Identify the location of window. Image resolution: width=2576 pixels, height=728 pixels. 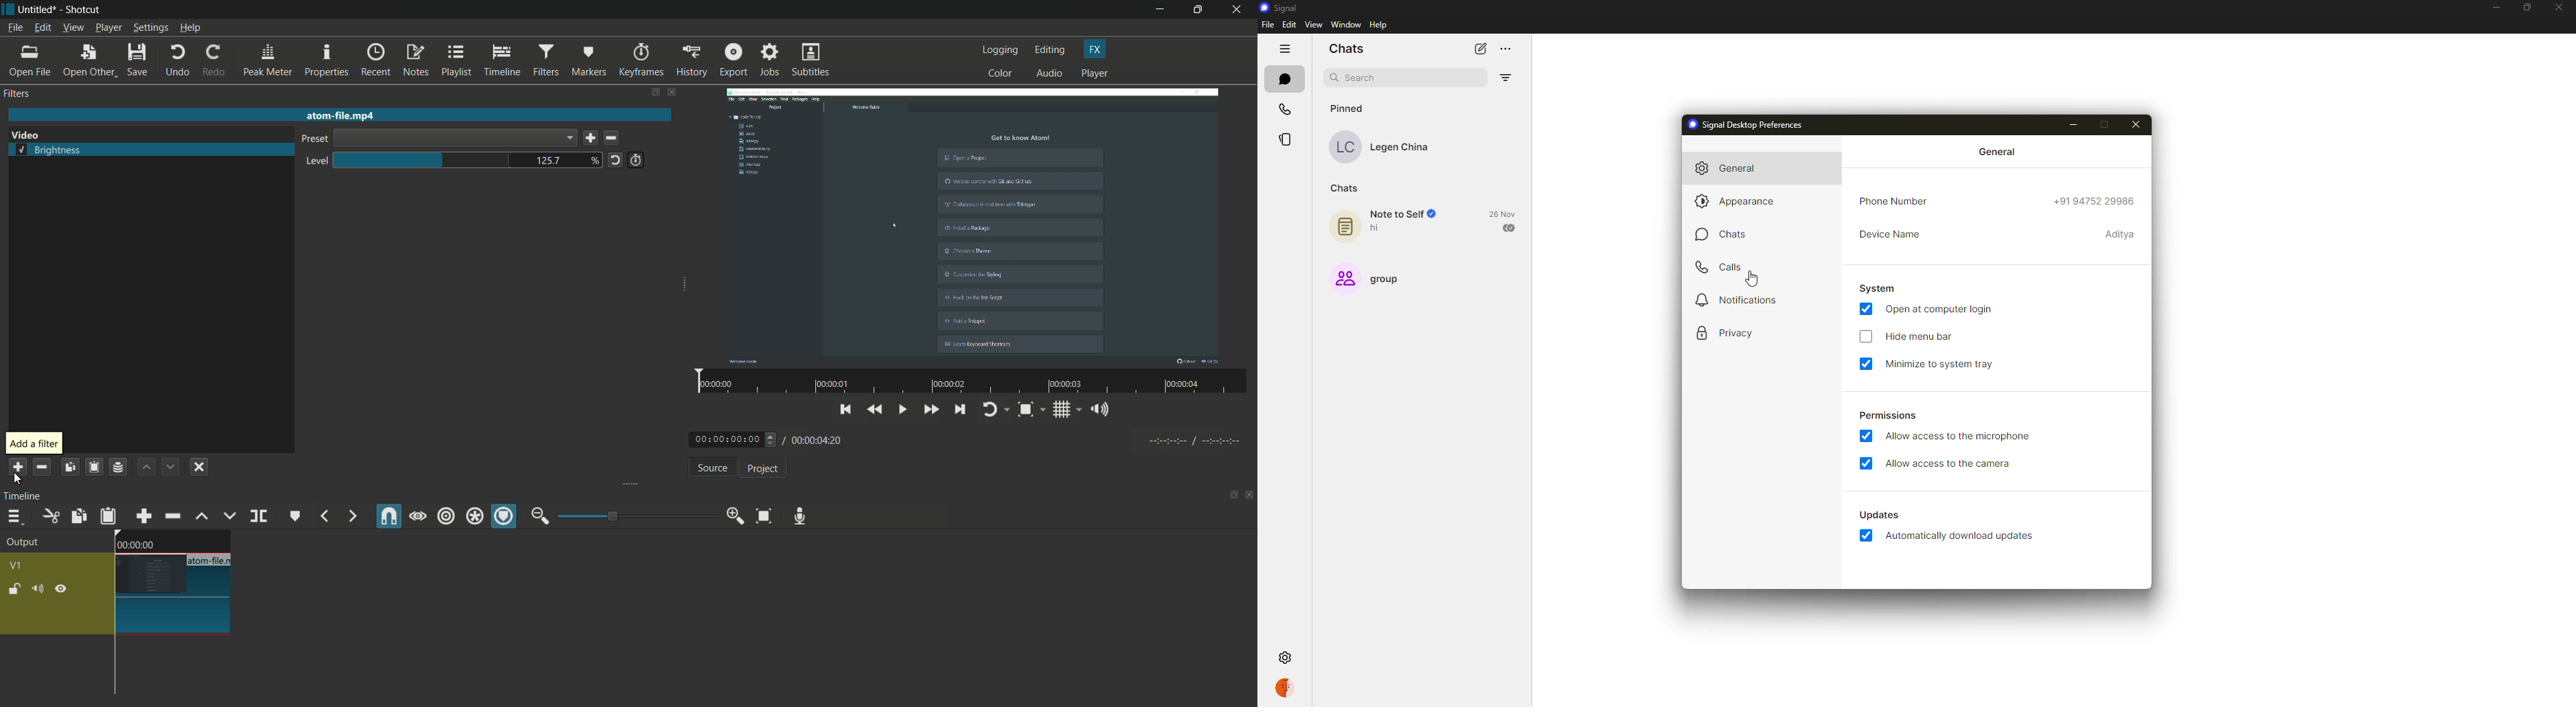
(1342, 25).